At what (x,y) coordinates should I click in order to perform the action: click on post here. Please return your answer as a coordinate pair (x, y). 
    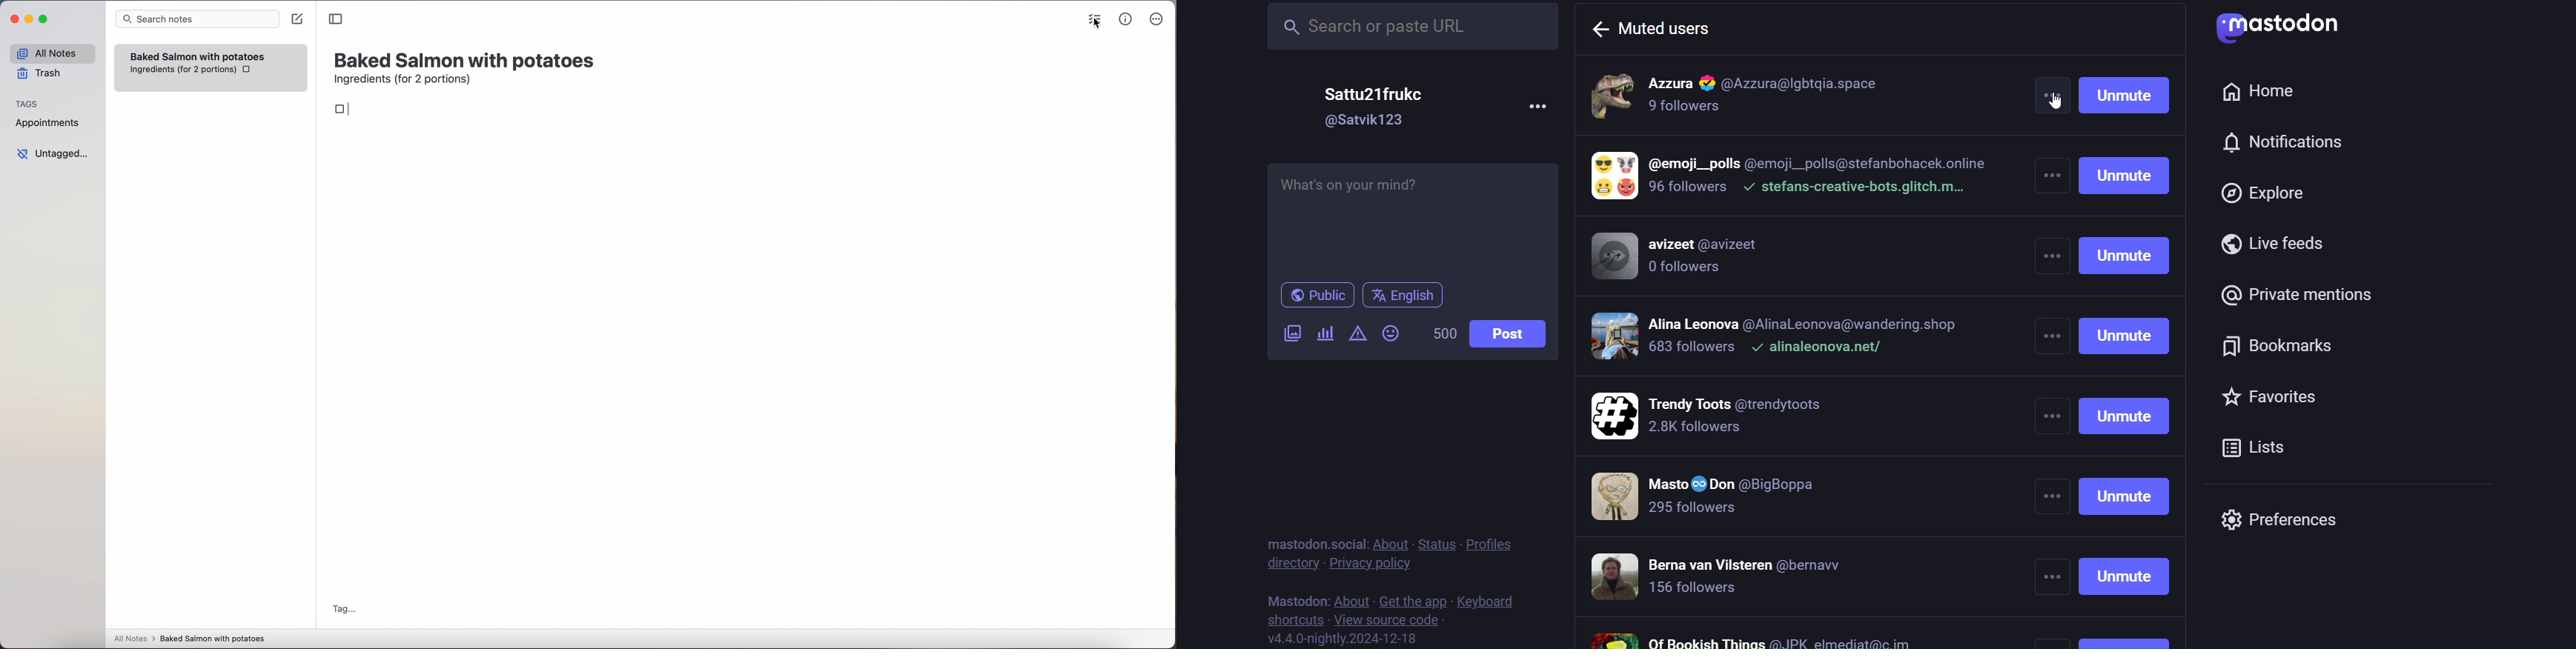
    Looking at the image, I should click on (1414, 217).